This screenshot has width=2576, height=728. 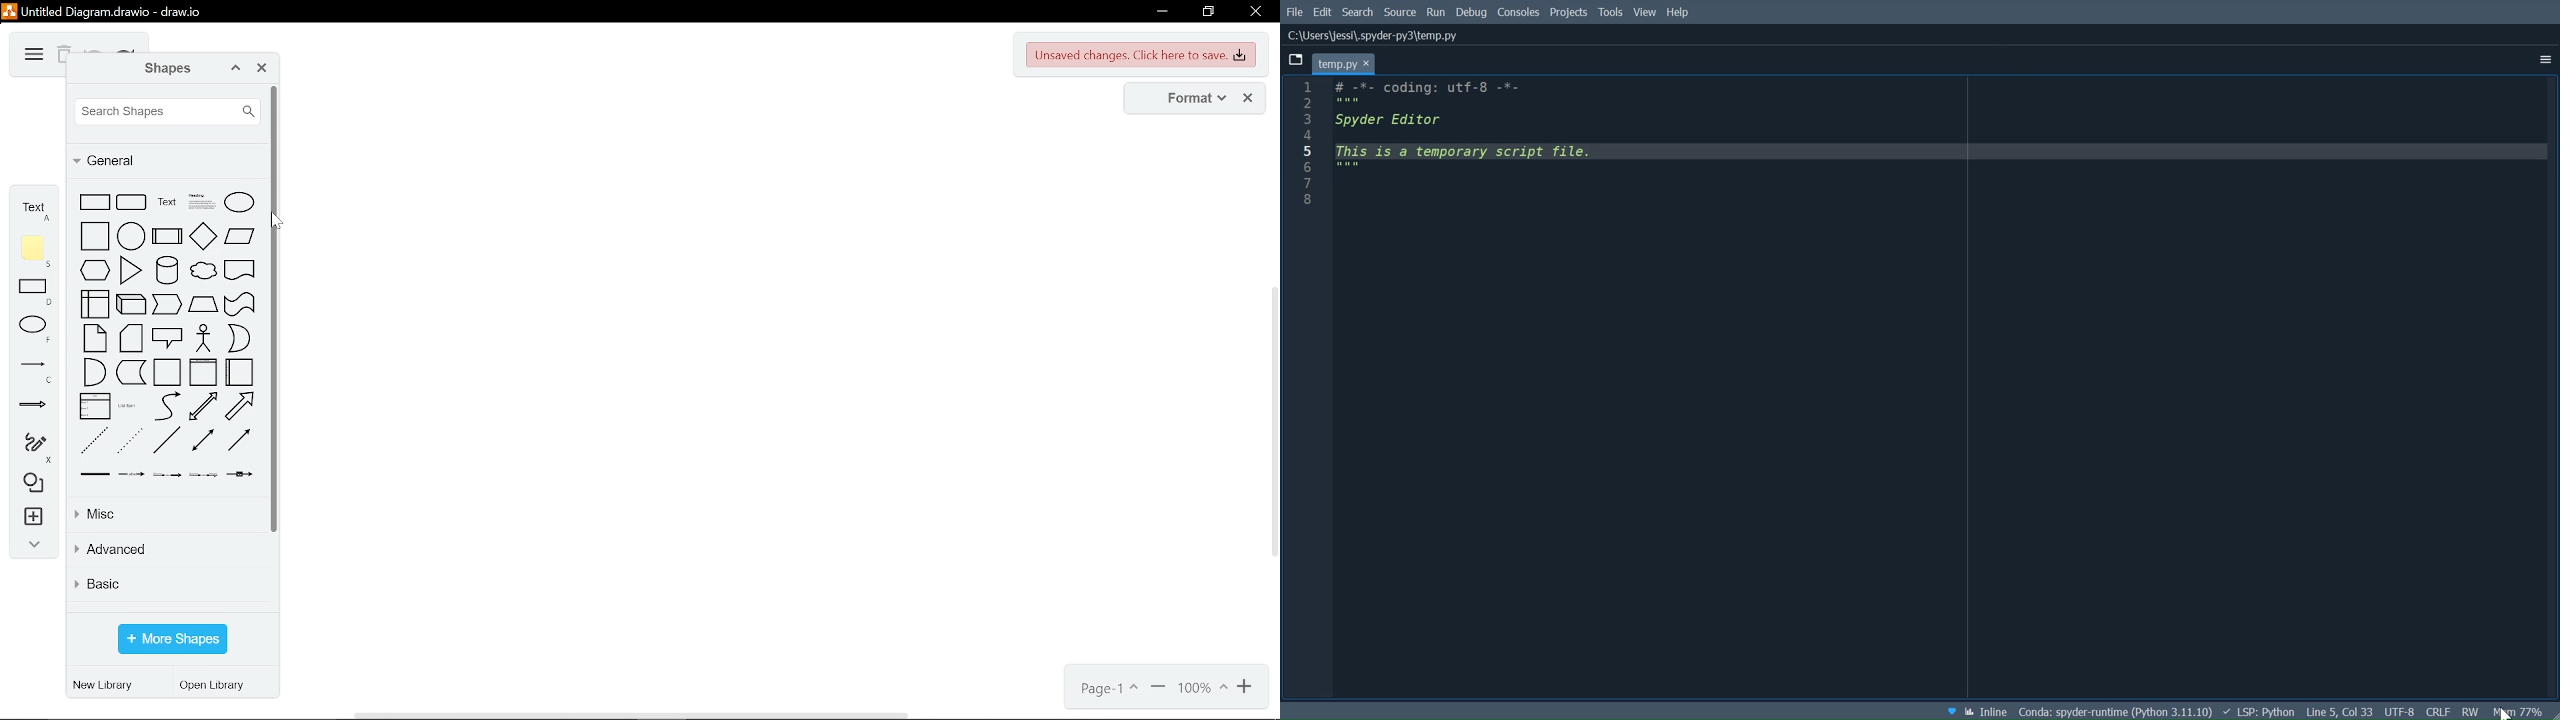 What do you see at coordinates (1247, 688) in the screenshot?
I see `zoom in` at bounding box center [1247, 688].